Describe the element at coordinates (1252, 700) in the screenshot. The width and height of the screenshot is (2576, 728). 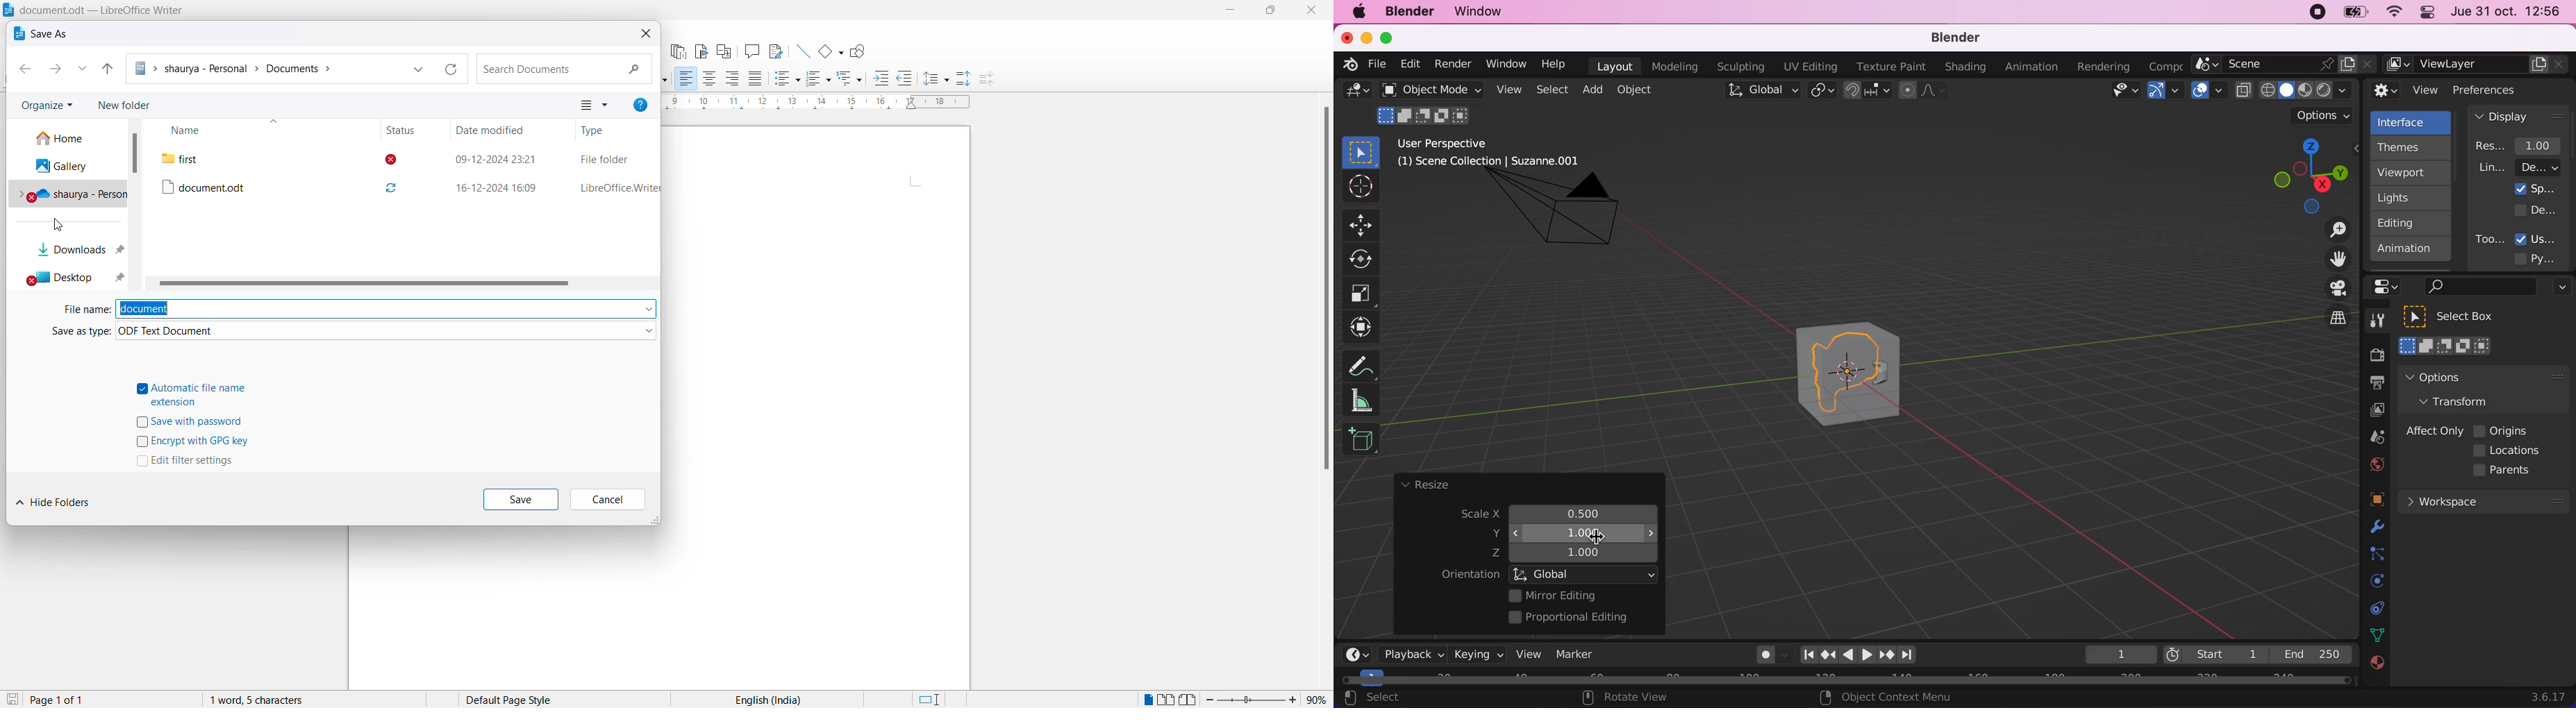
I see `Zoom slider` at that location.